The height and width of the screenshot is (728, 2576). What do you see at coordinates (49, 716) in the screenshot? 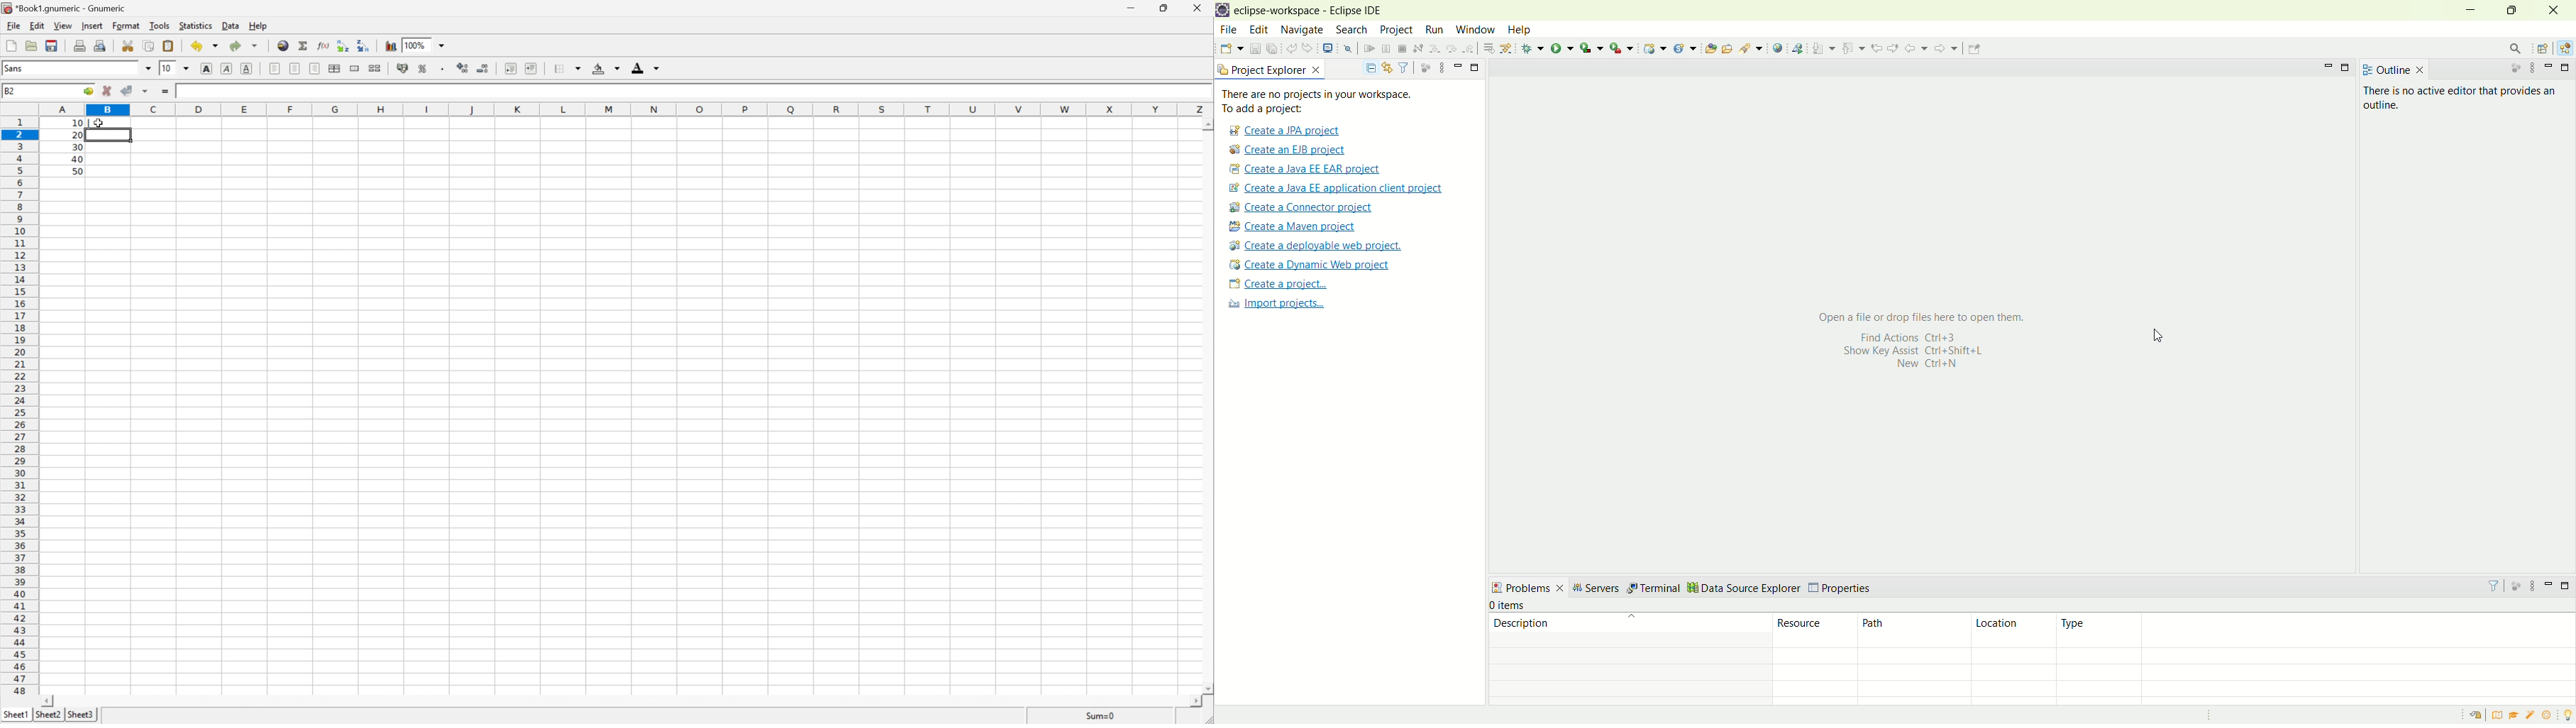
I see `Sheet2` at bounding box center [49, 716].